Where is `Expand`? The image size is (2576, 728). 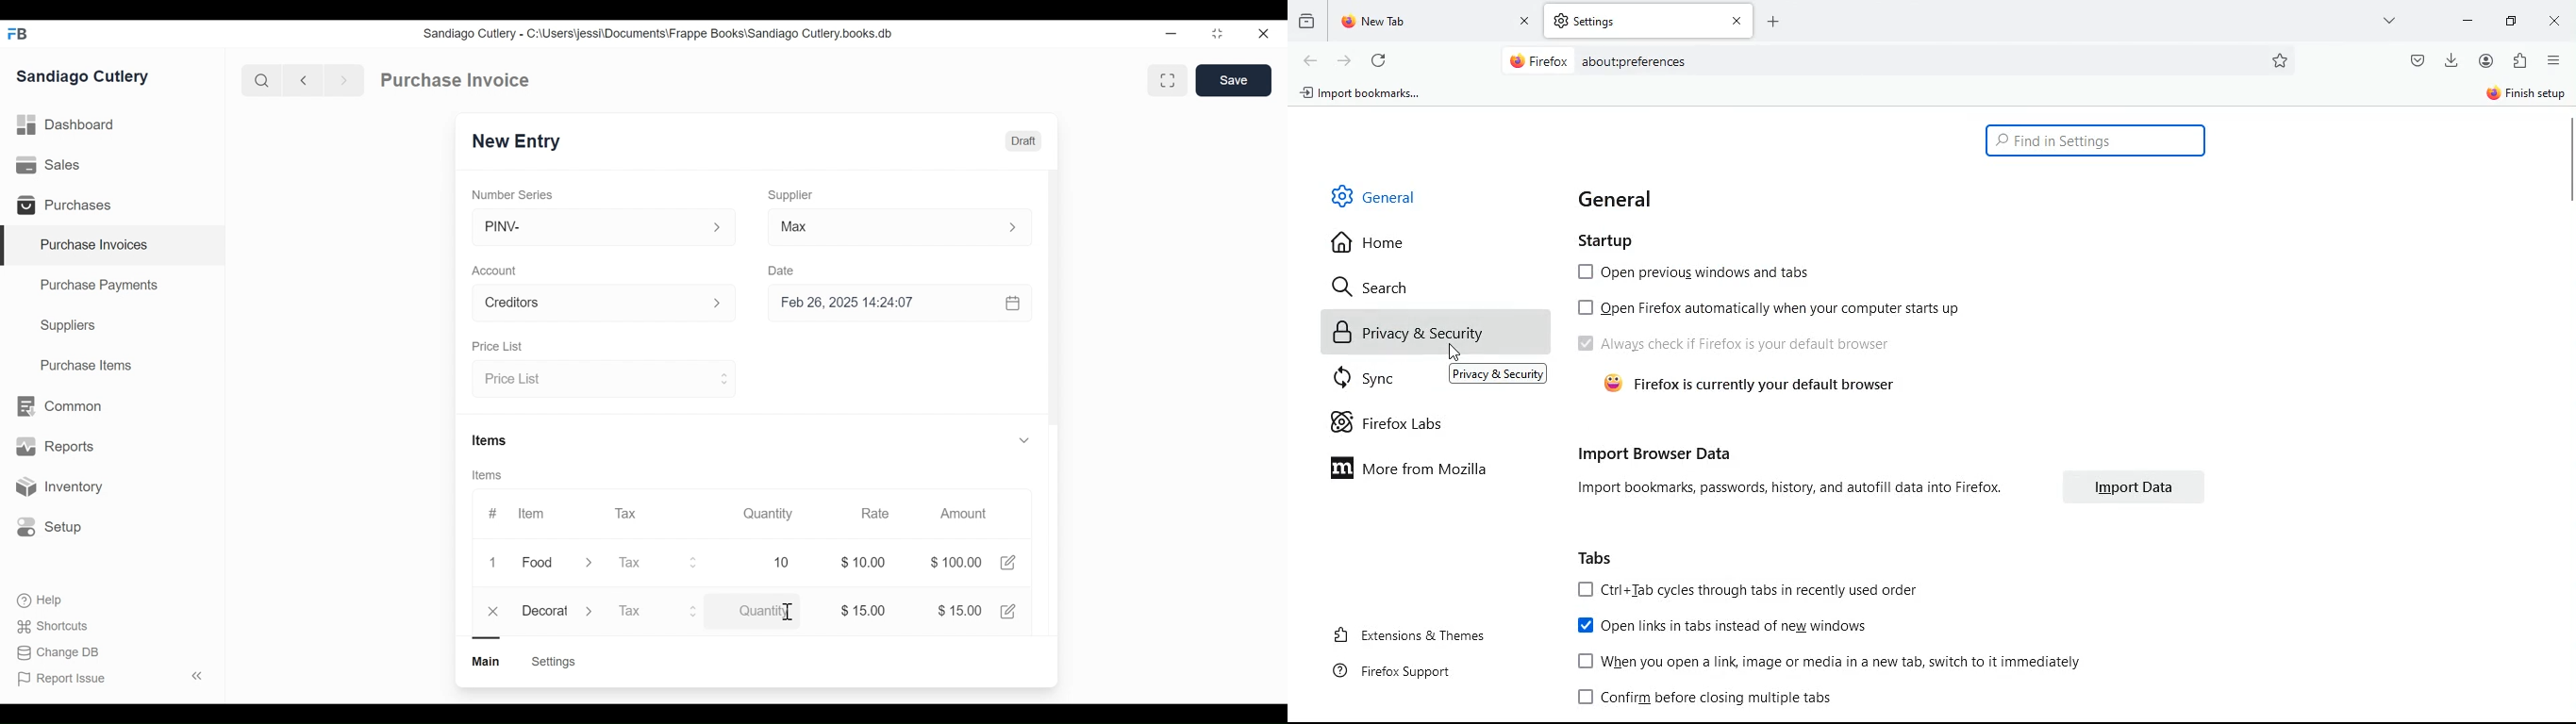
Expand is located at coordinates (694, 562).